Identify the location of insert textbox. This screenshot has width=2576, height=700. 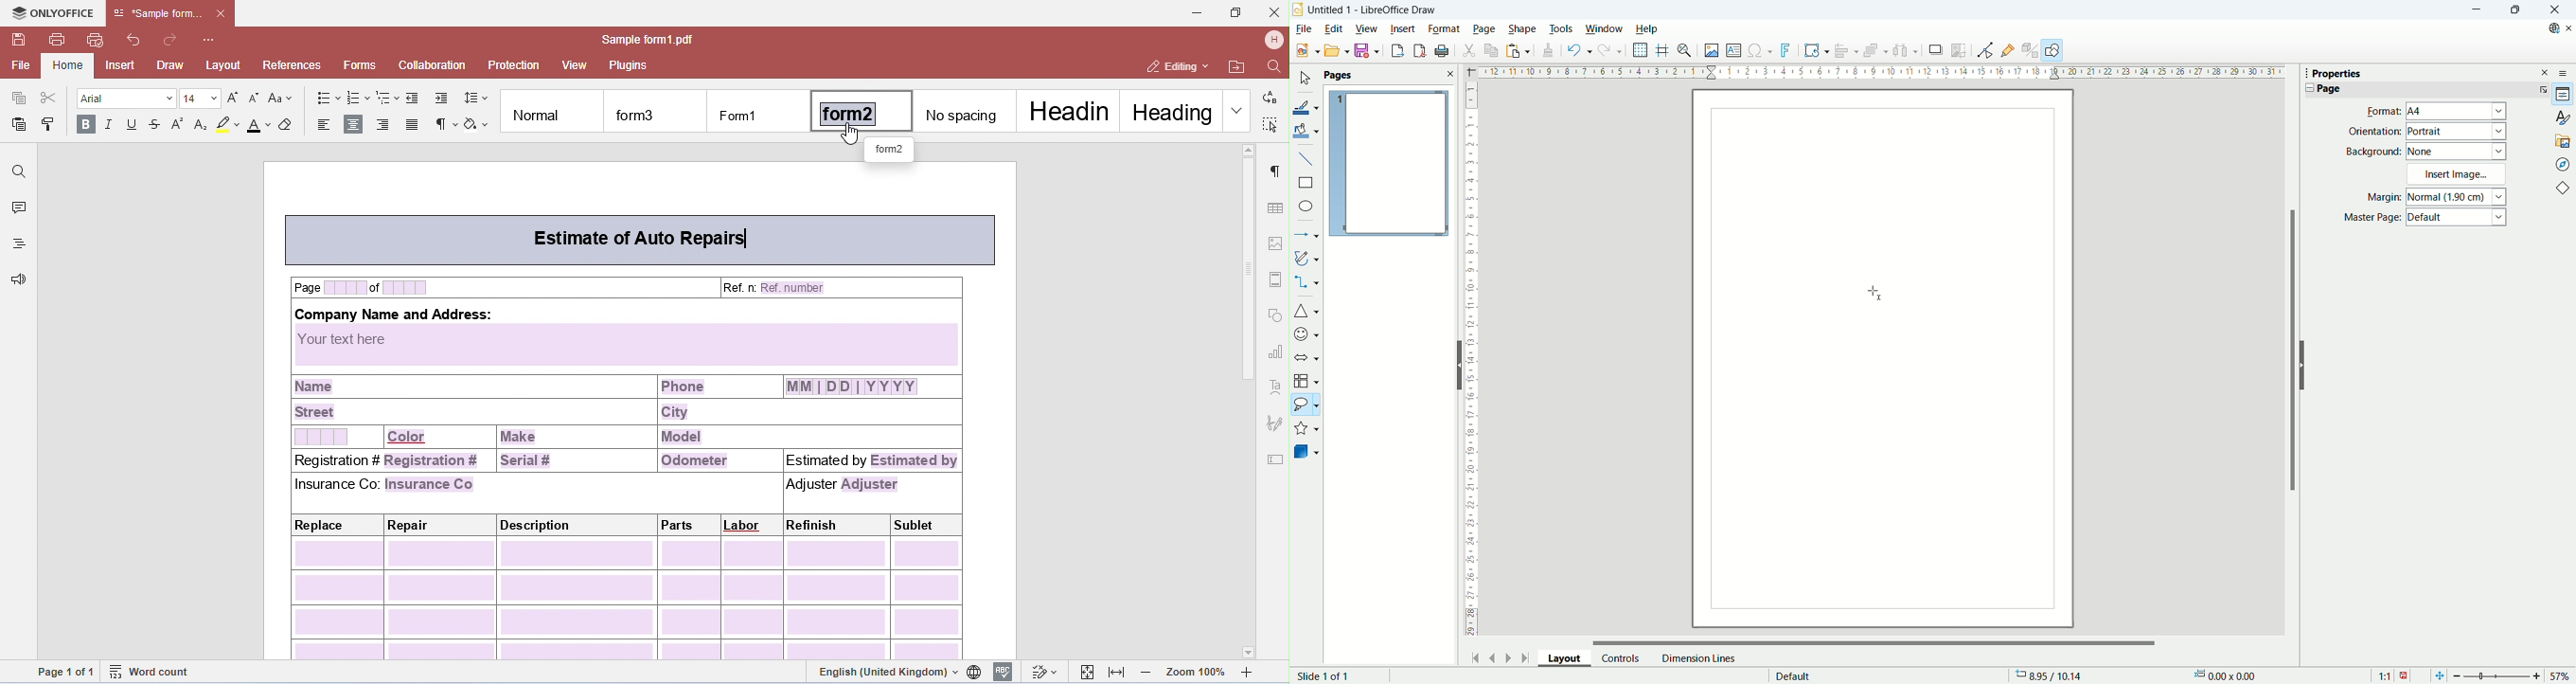
(1736, 51).